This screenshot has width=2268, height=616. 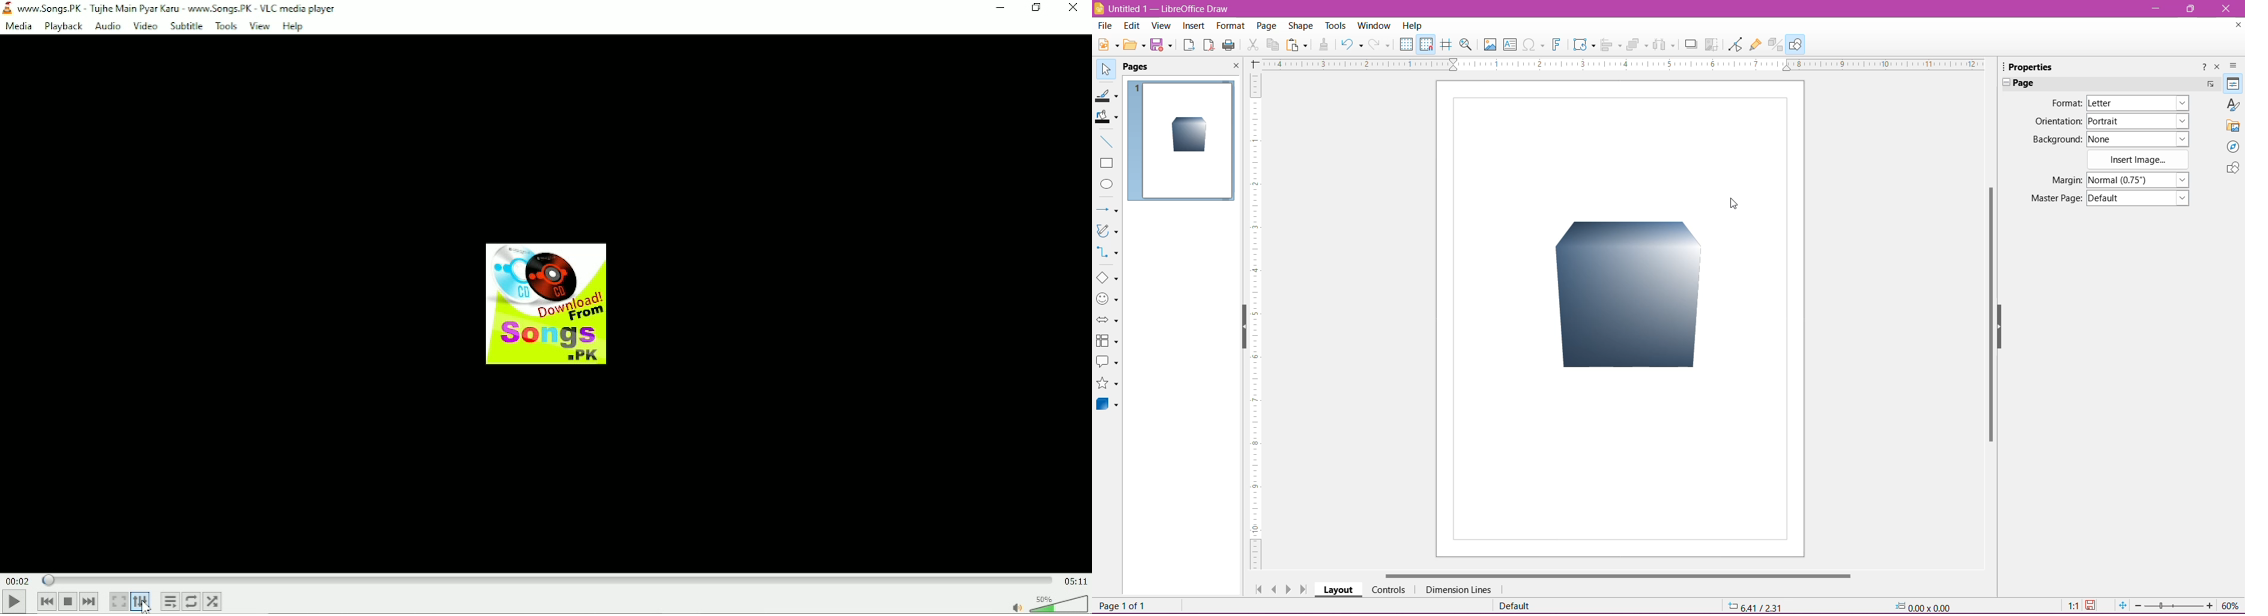 I want to click on Minimize, so click(x=999, y=10).